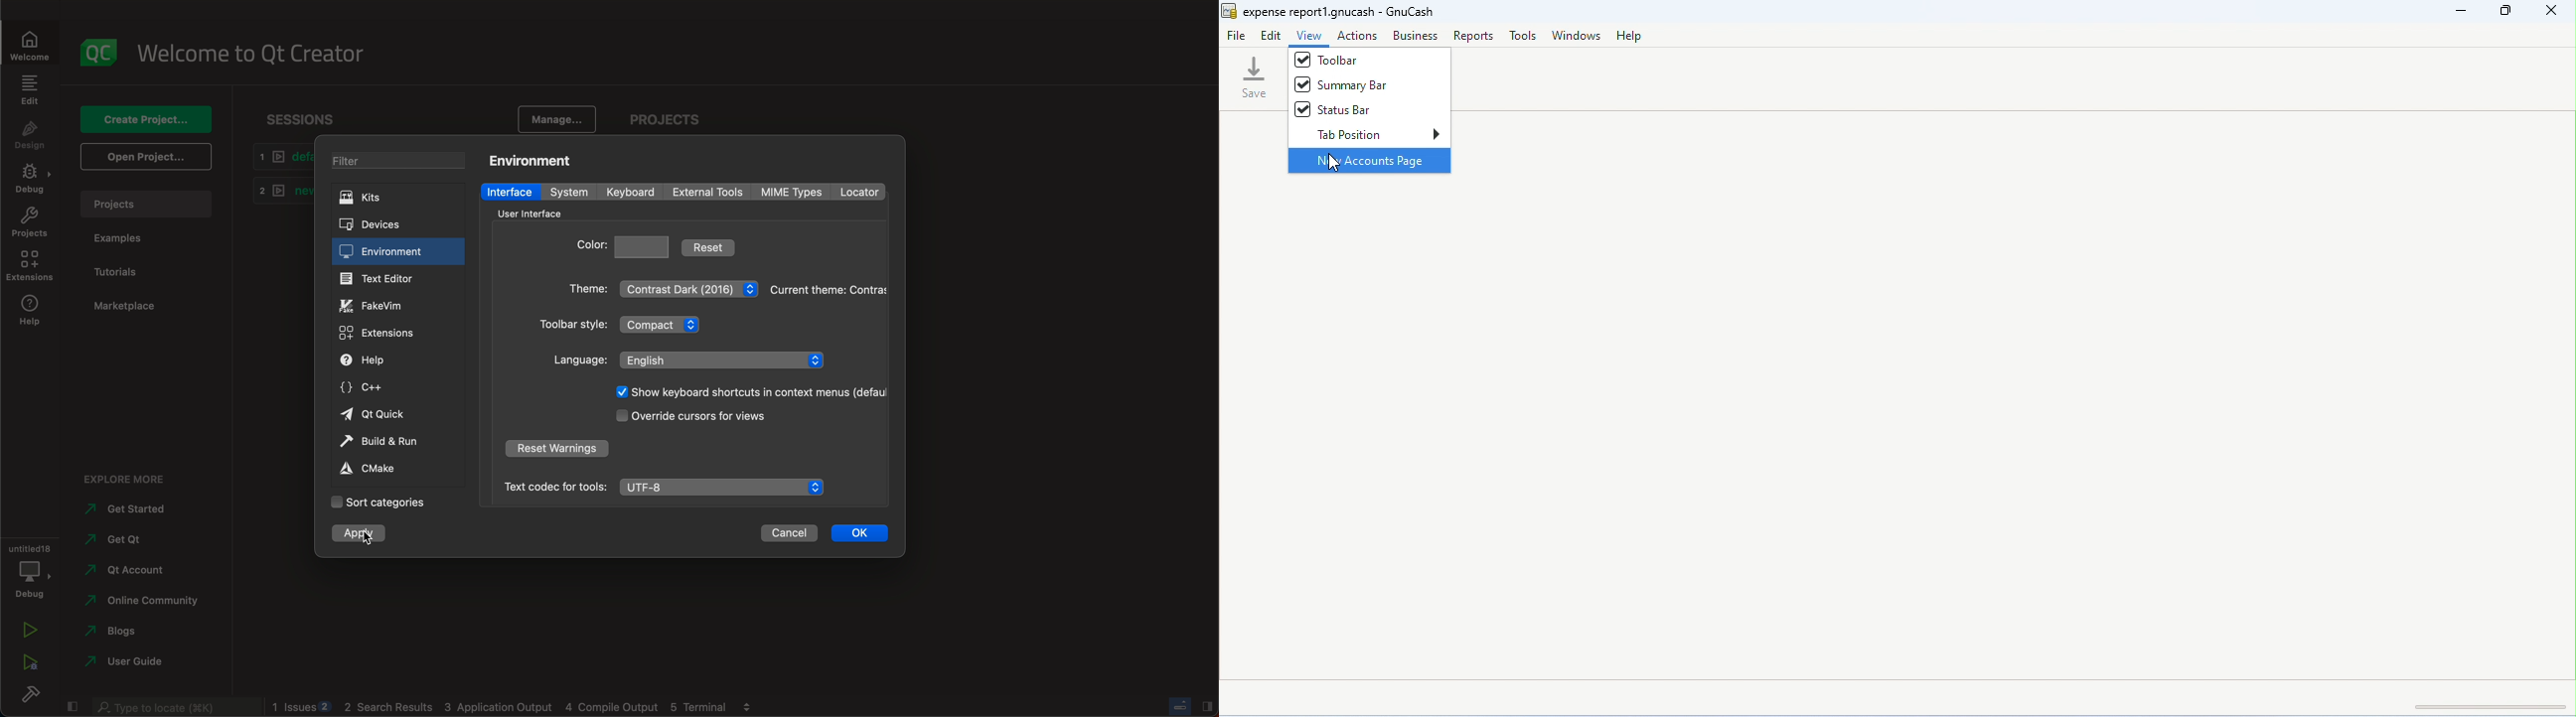 This screenshot has width=2576, height=728. Describe the element at coordinates (632, 193) in the screenshot. I see `keyboard` at that location.